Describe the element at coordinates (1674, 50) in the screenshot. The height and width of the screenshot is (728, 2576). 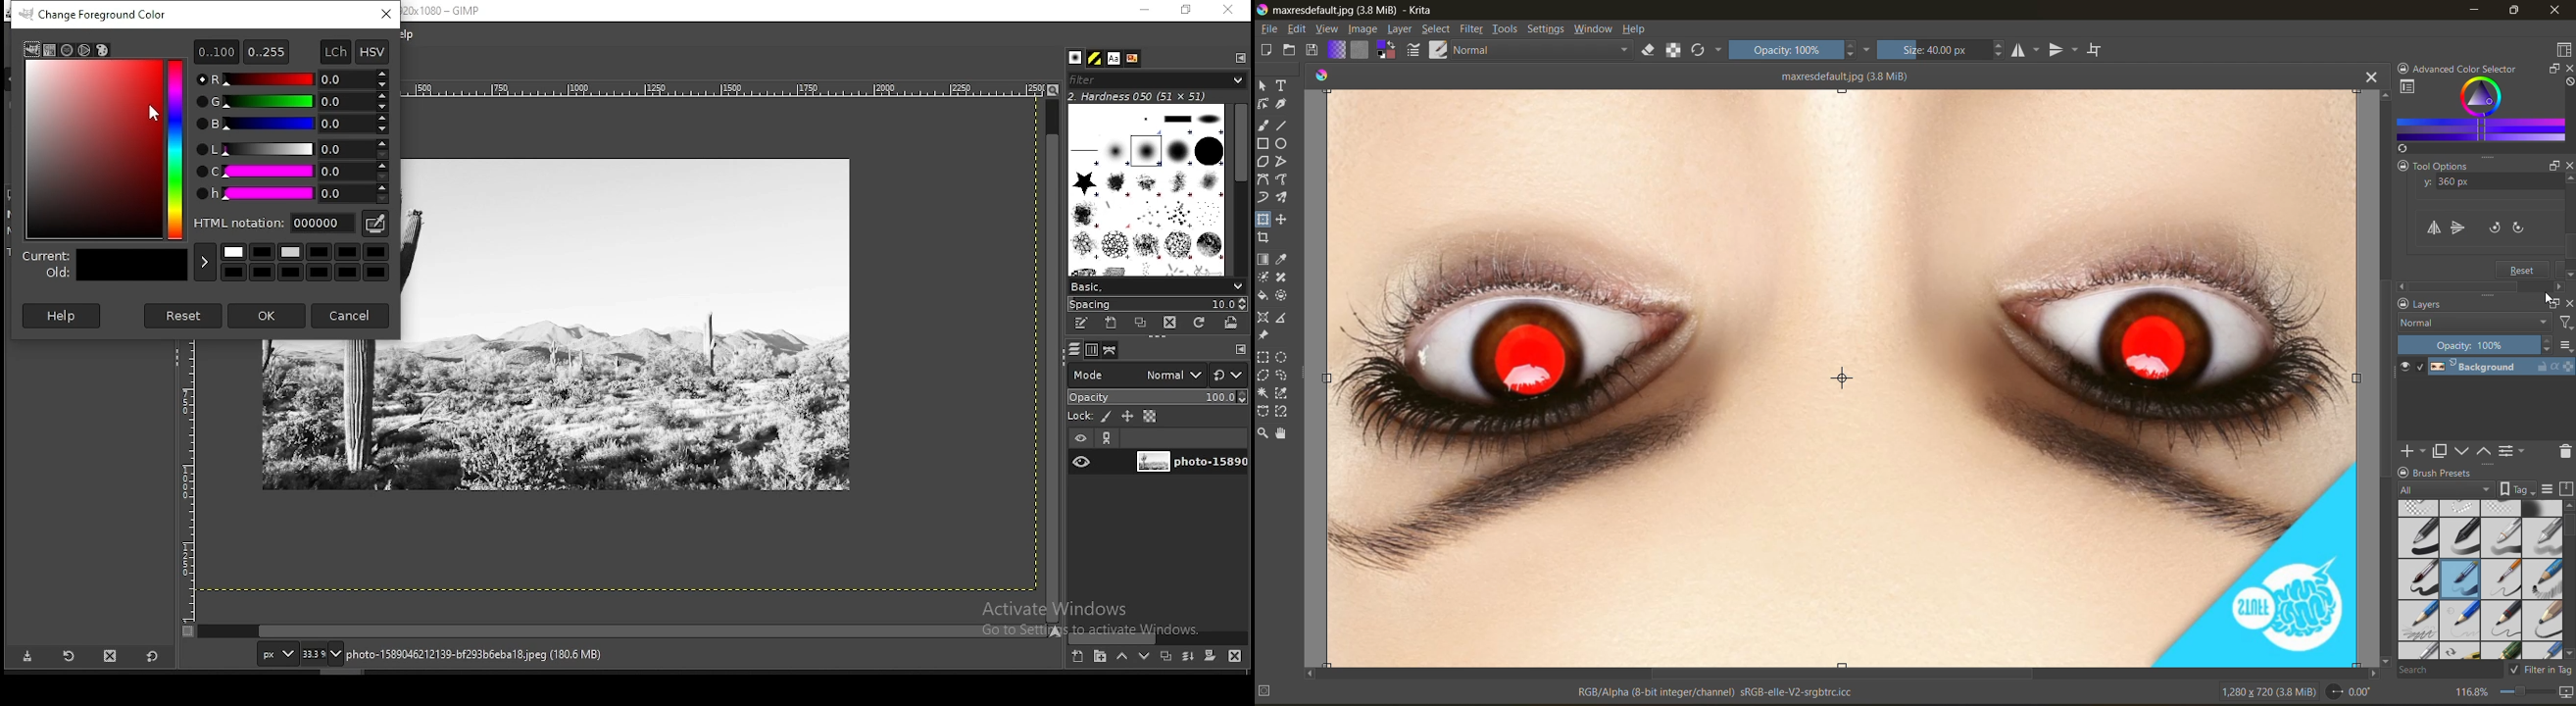
I see `preserve alpha` at that location.